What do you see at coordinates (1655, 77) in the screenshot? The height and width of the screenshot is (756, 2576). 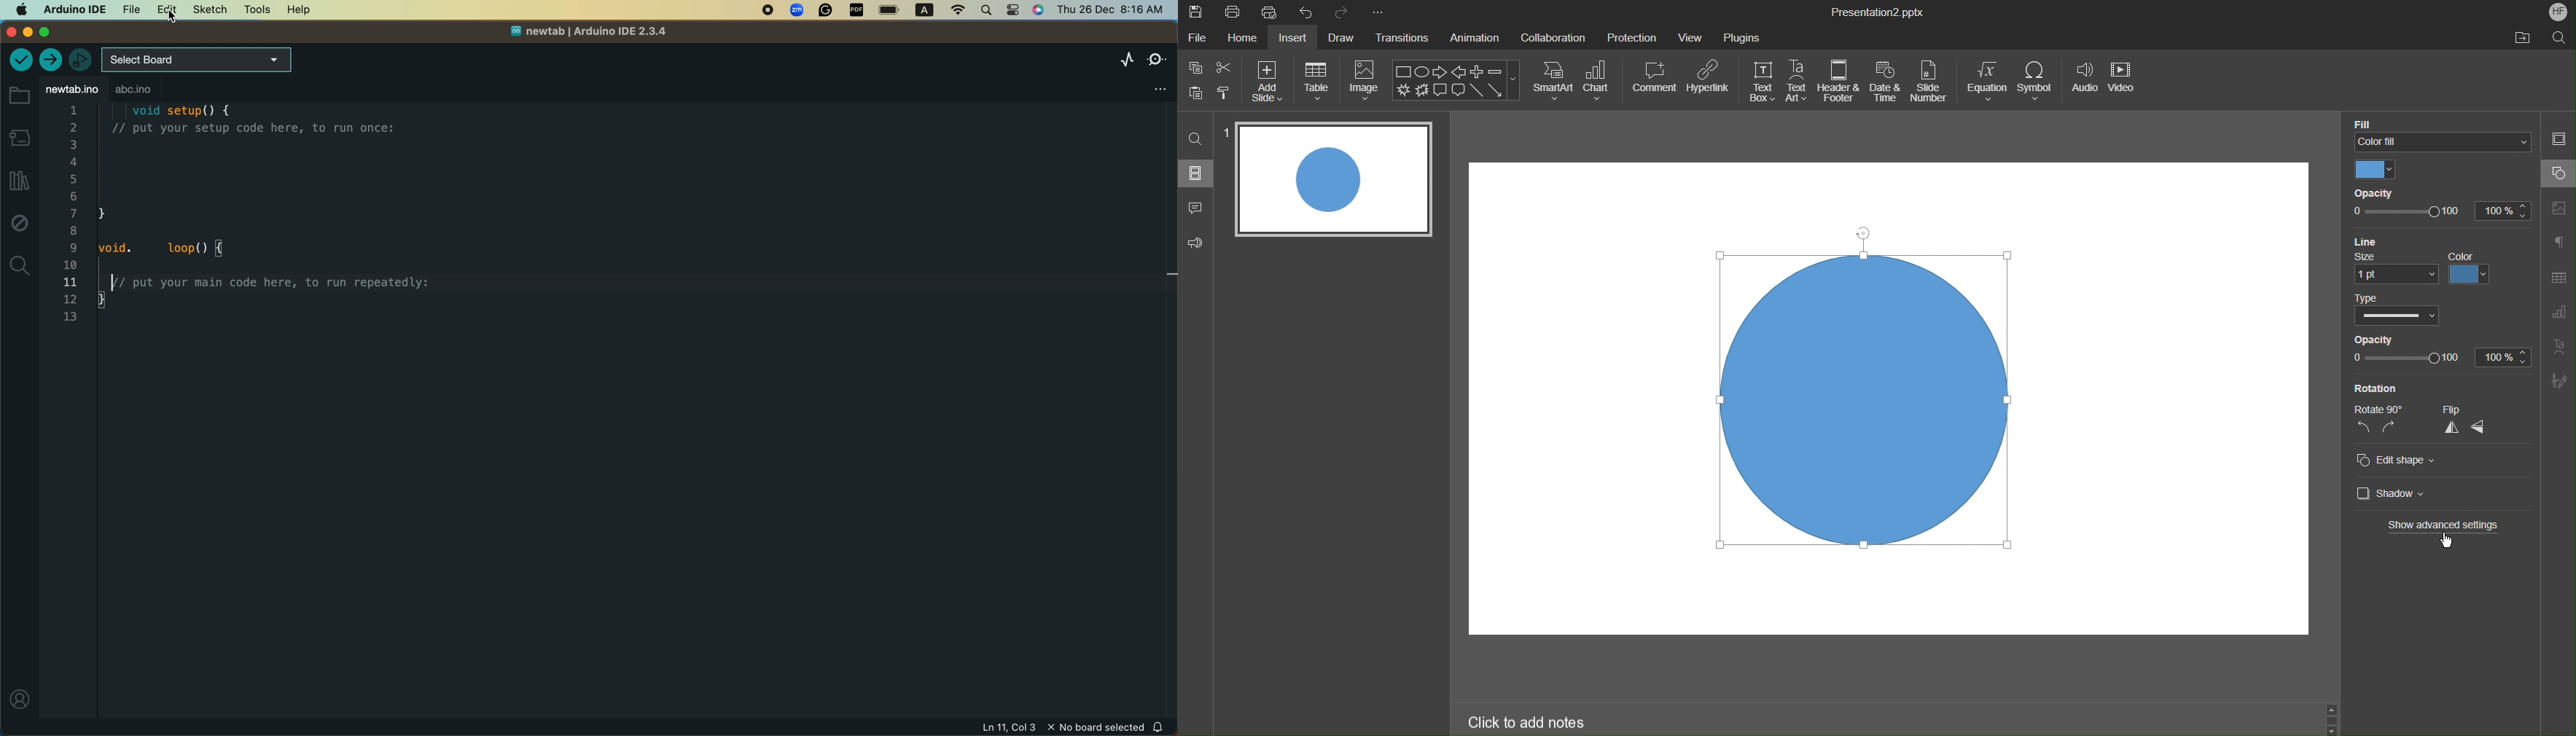 I see `Comment` at bounding box center [1655, 77].